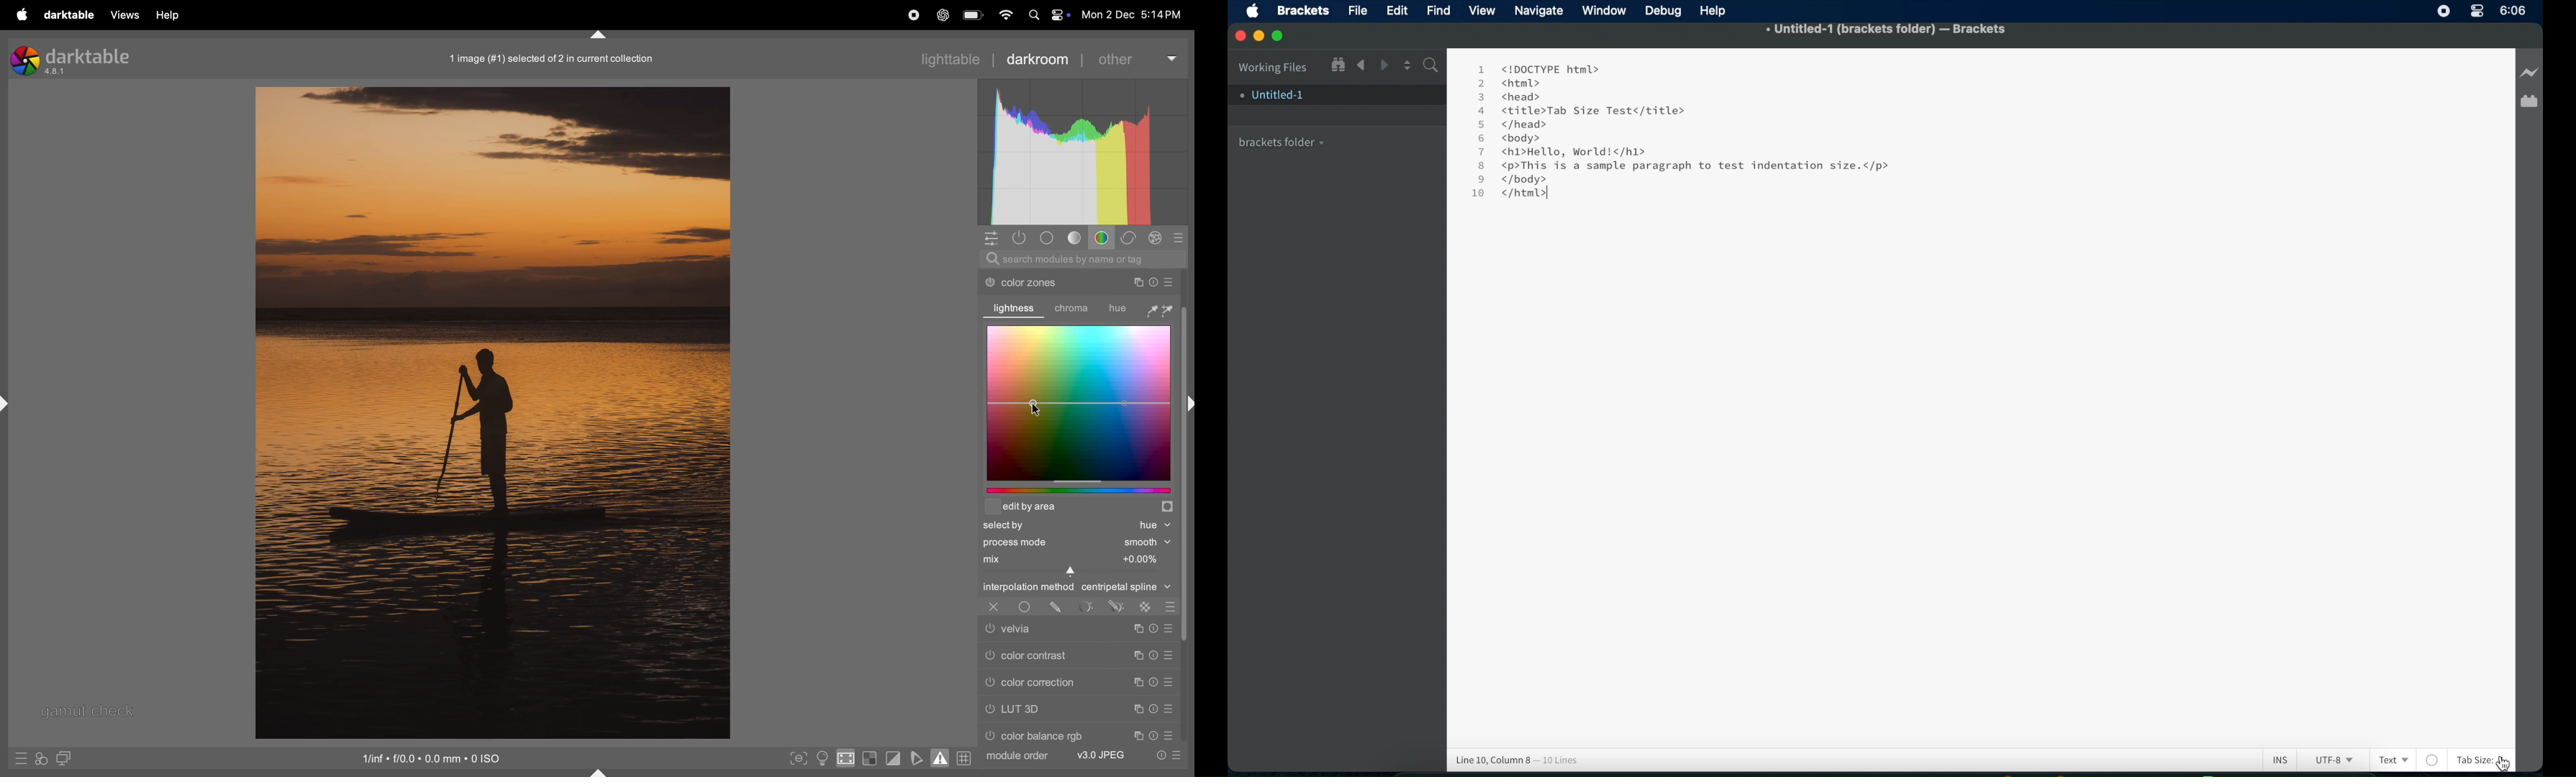  I want to click on control center, so click(1062, 15).